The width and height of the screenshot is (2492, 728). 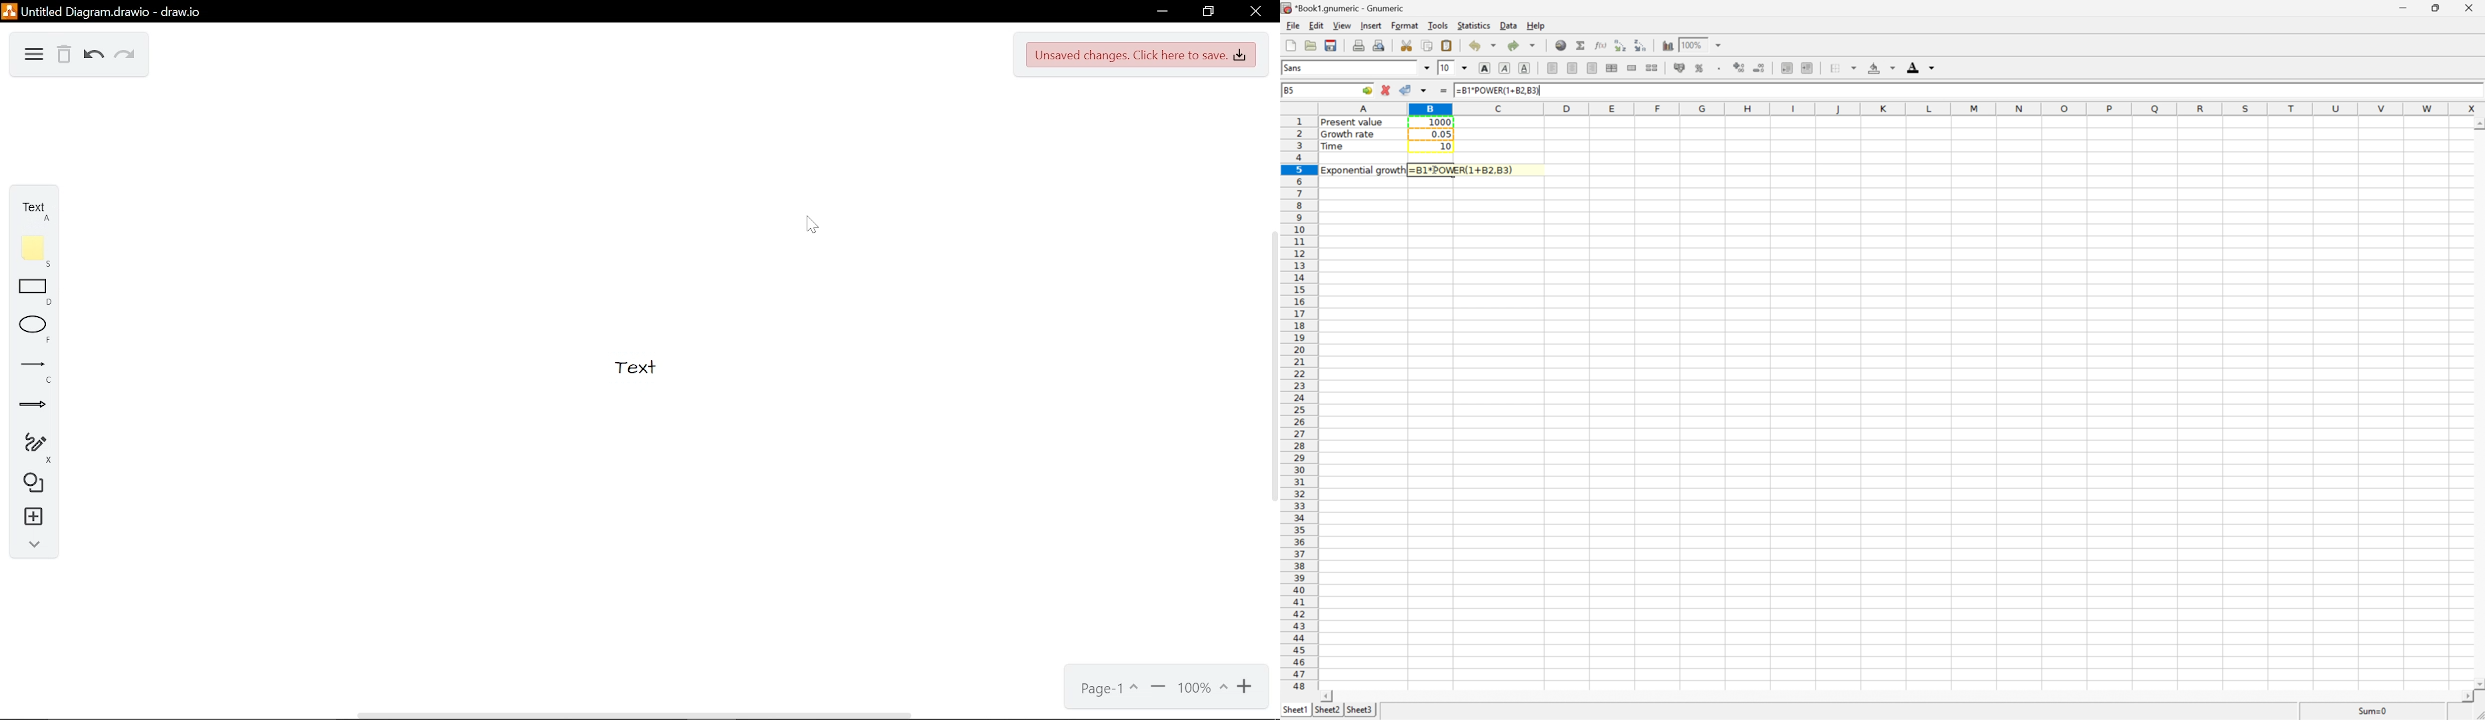 What do you see at coordinates (2477, 125) in the screenshot?
I see `Scroll Up` at bounding box center [2477, 125].